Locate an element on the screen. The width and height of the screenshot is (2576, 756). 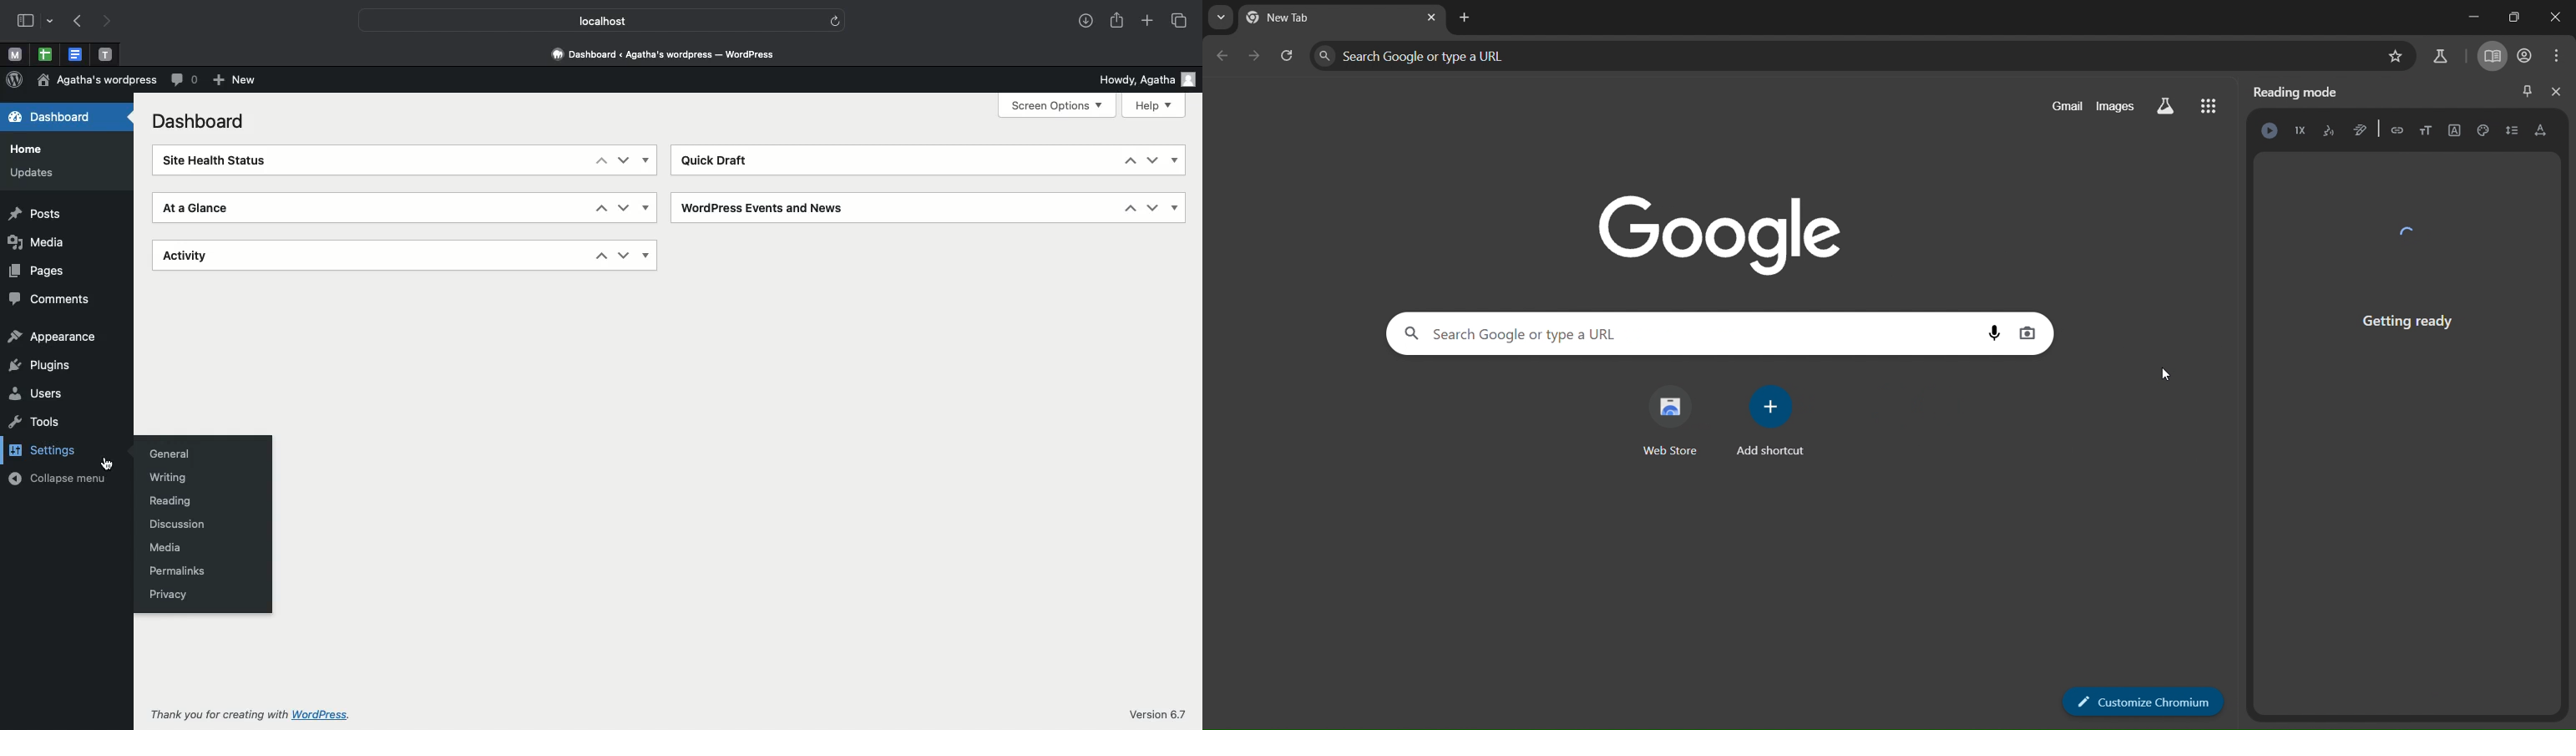
close is located at coordinates (2558, 15).